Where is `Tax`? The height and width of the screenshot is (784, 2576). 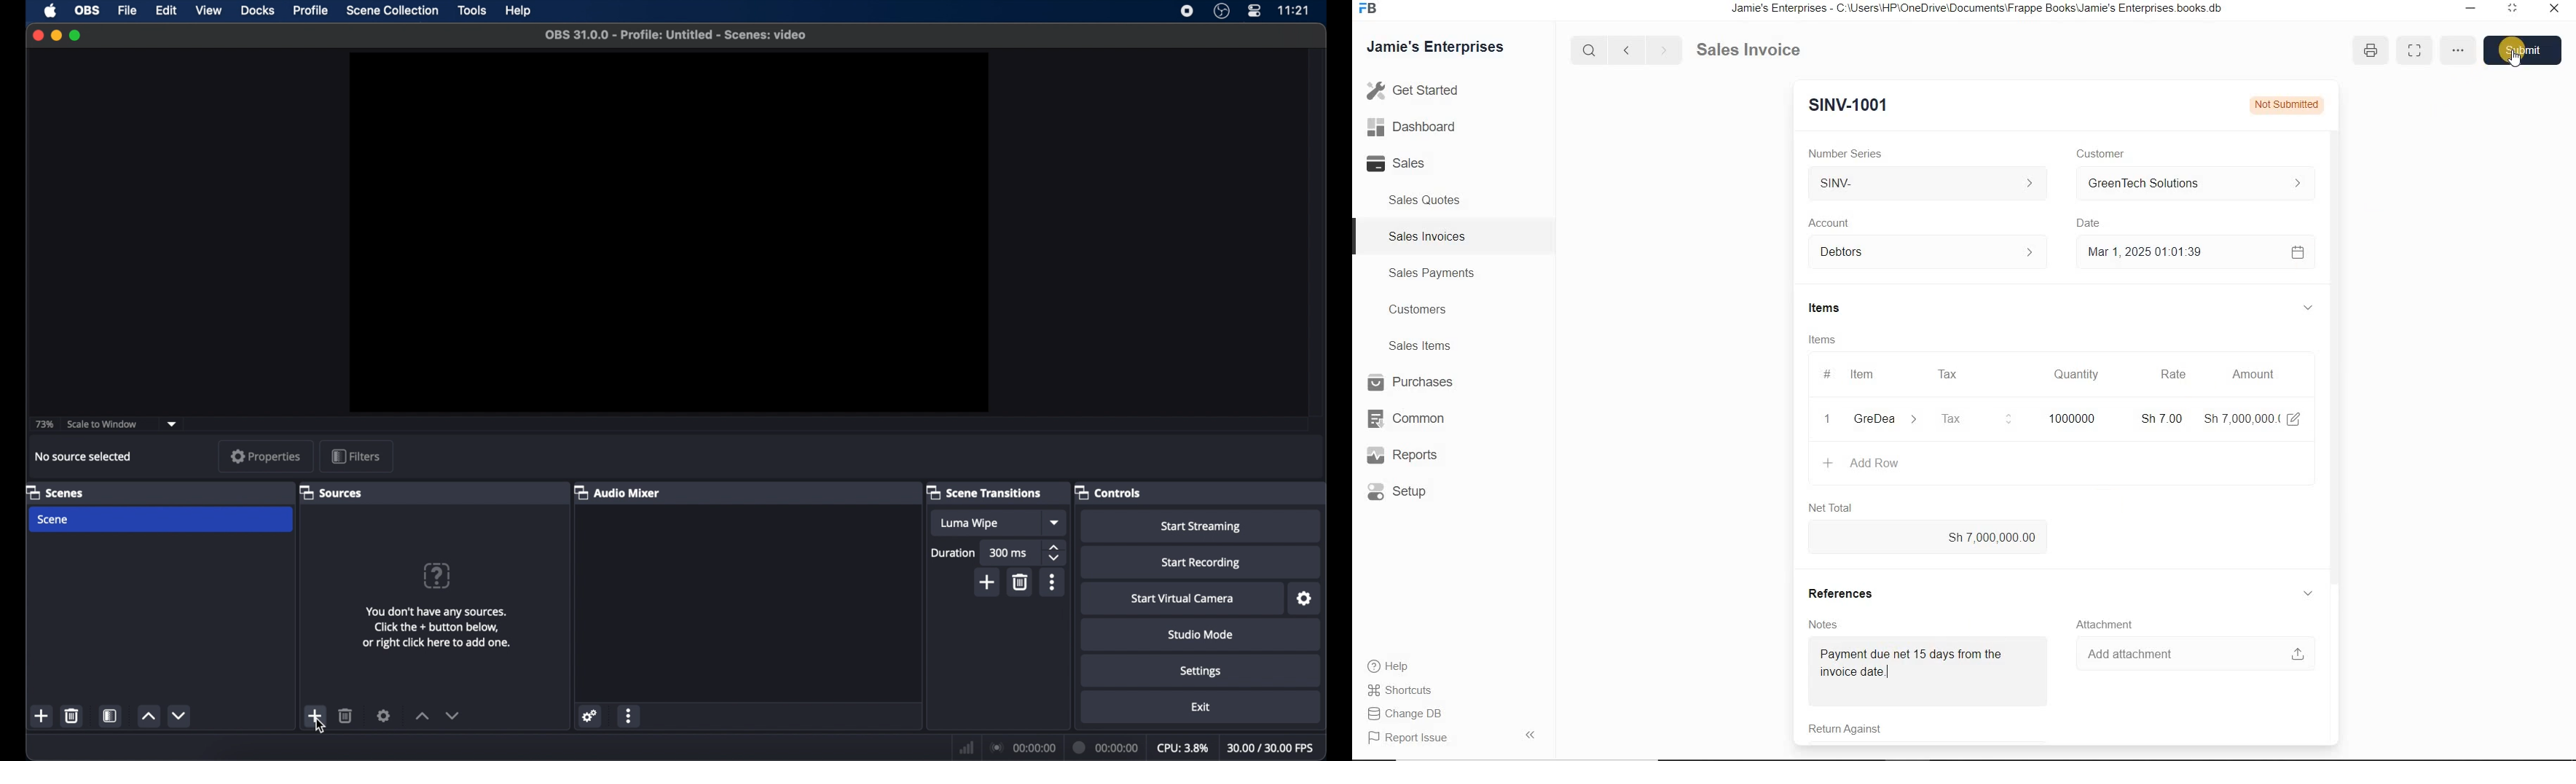 Tax is located at coordinates (1975, 418).